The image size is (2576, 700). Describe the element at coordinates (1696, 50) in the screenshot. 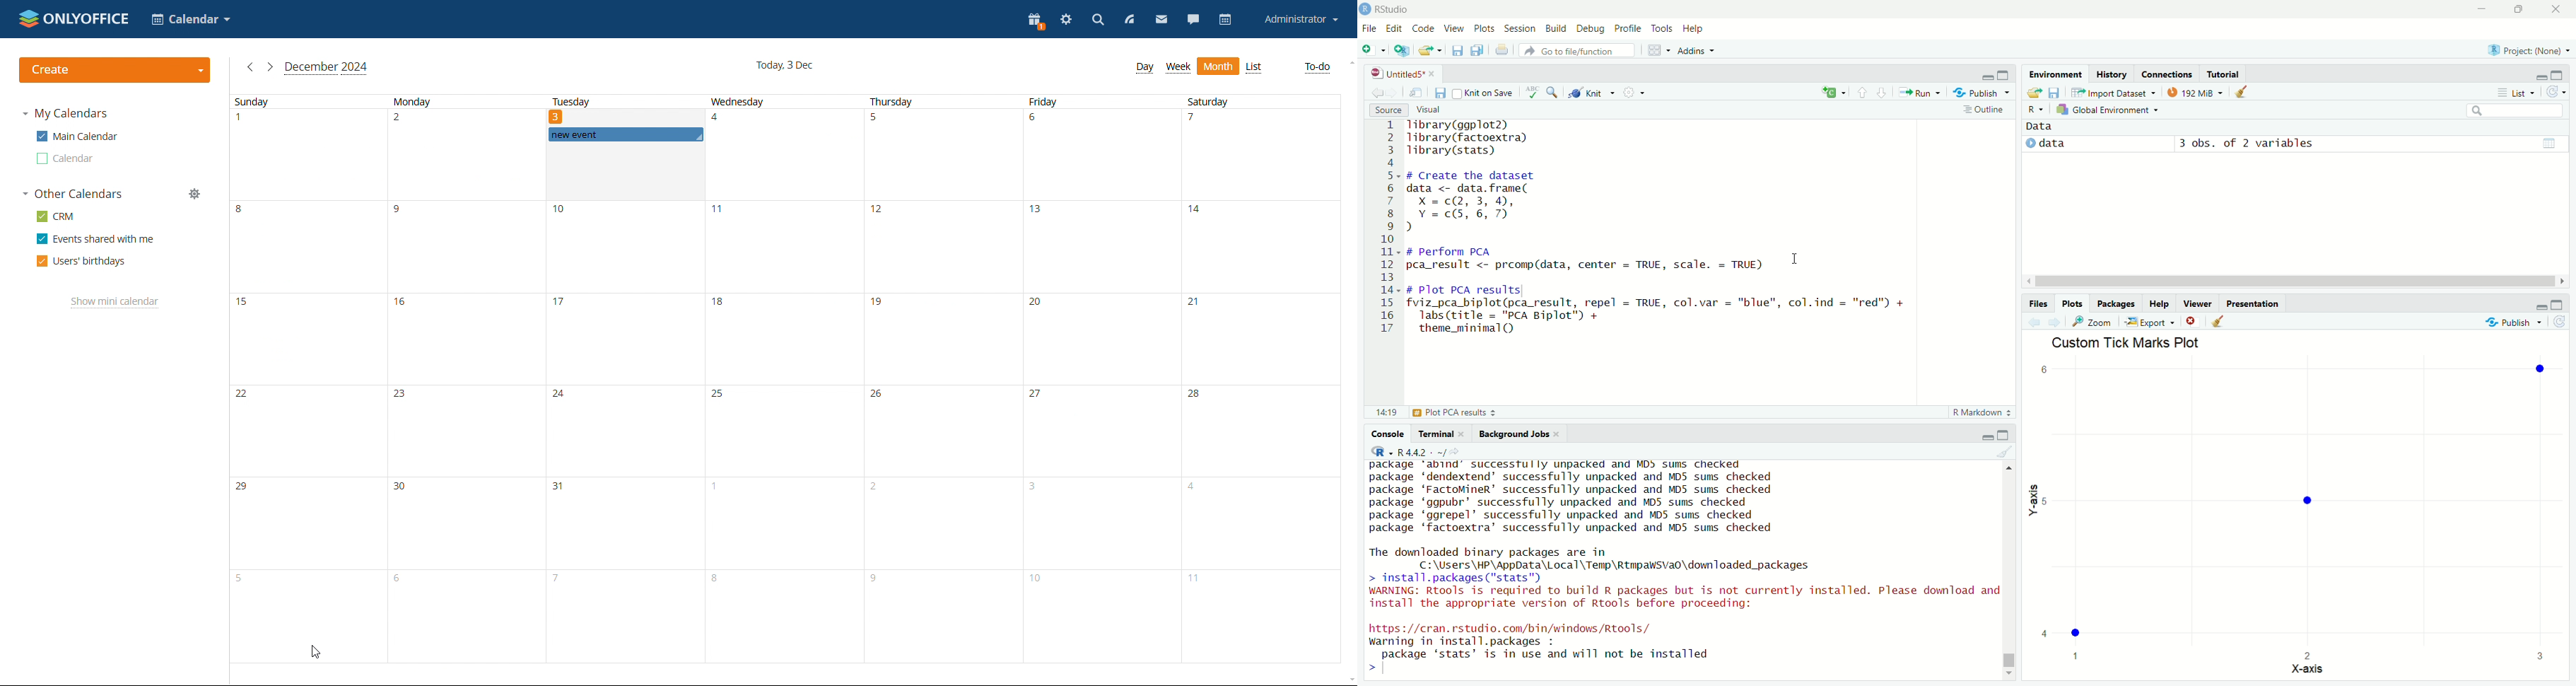

I see `Addins` at that location.